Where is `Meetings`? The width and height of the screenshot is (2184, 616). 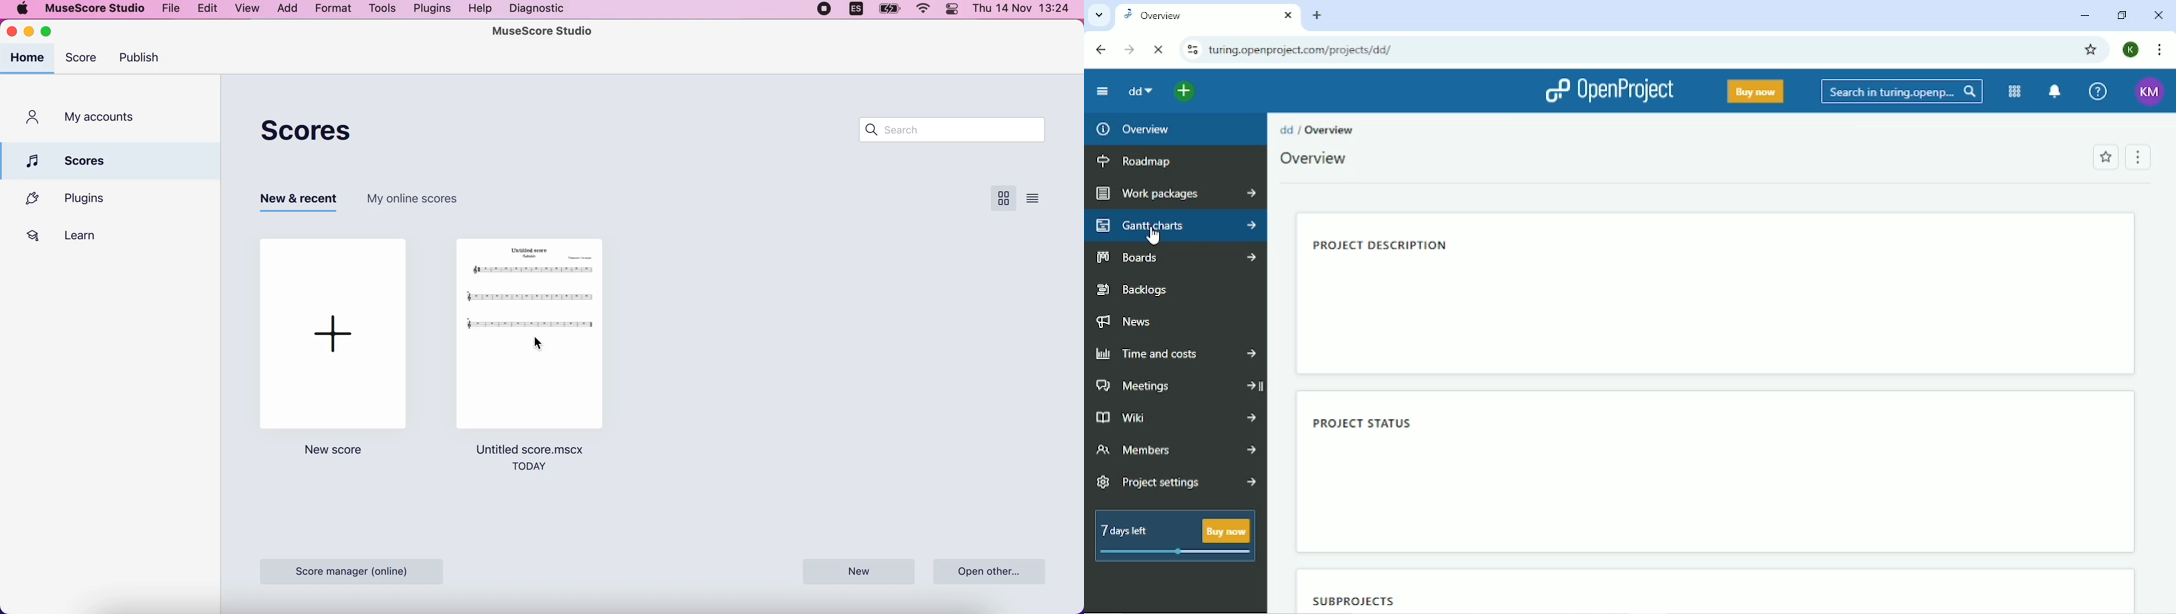 Meetings is located at coordinates (1176, 385).